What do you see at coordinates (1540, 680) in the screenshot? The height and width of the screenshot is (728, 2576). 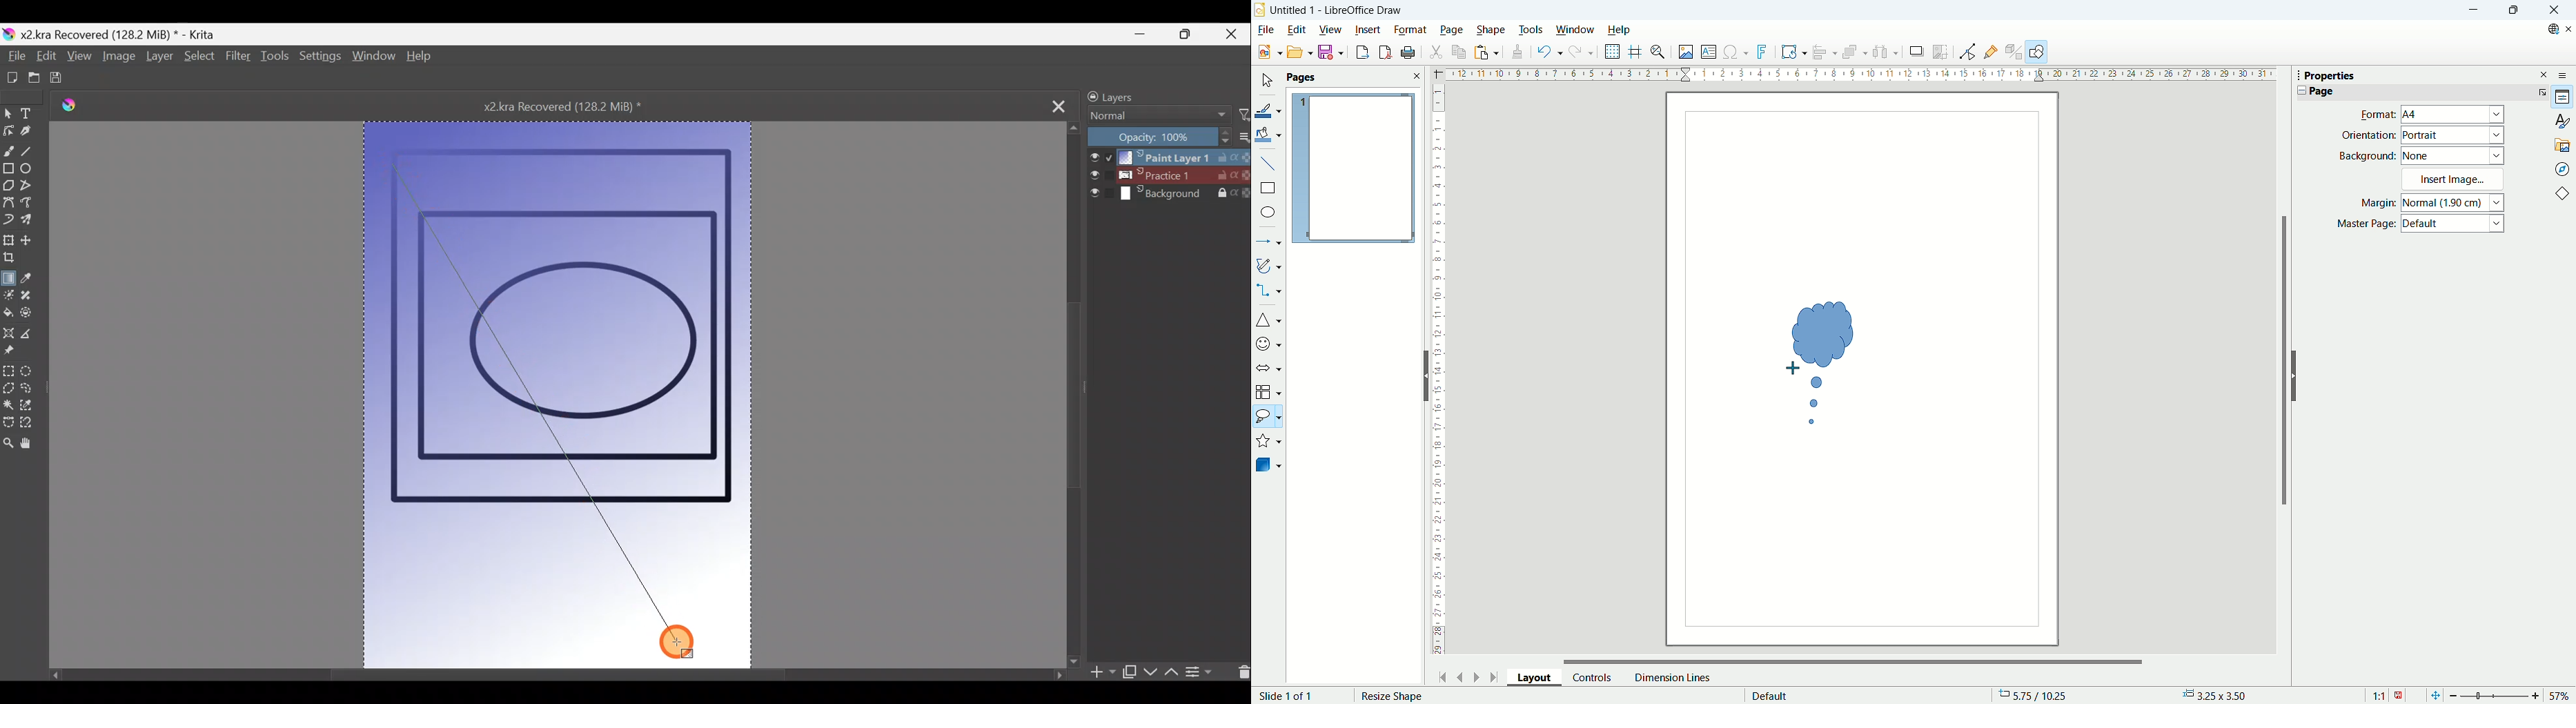 I see `layout` at bounding box center [1540, 680].